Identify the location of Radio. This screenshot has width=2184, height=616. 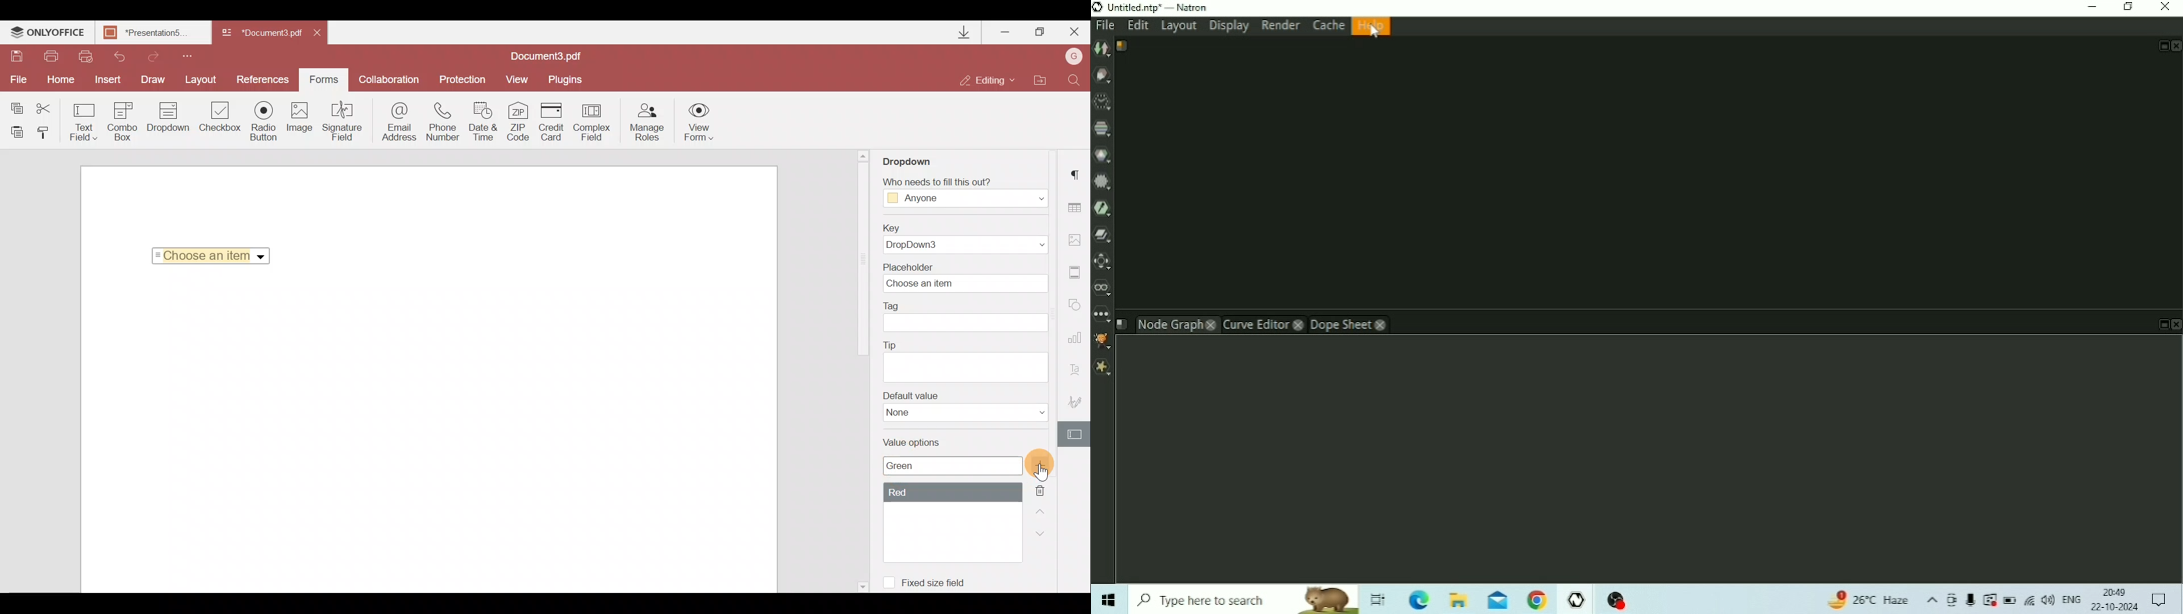
(265, 122).